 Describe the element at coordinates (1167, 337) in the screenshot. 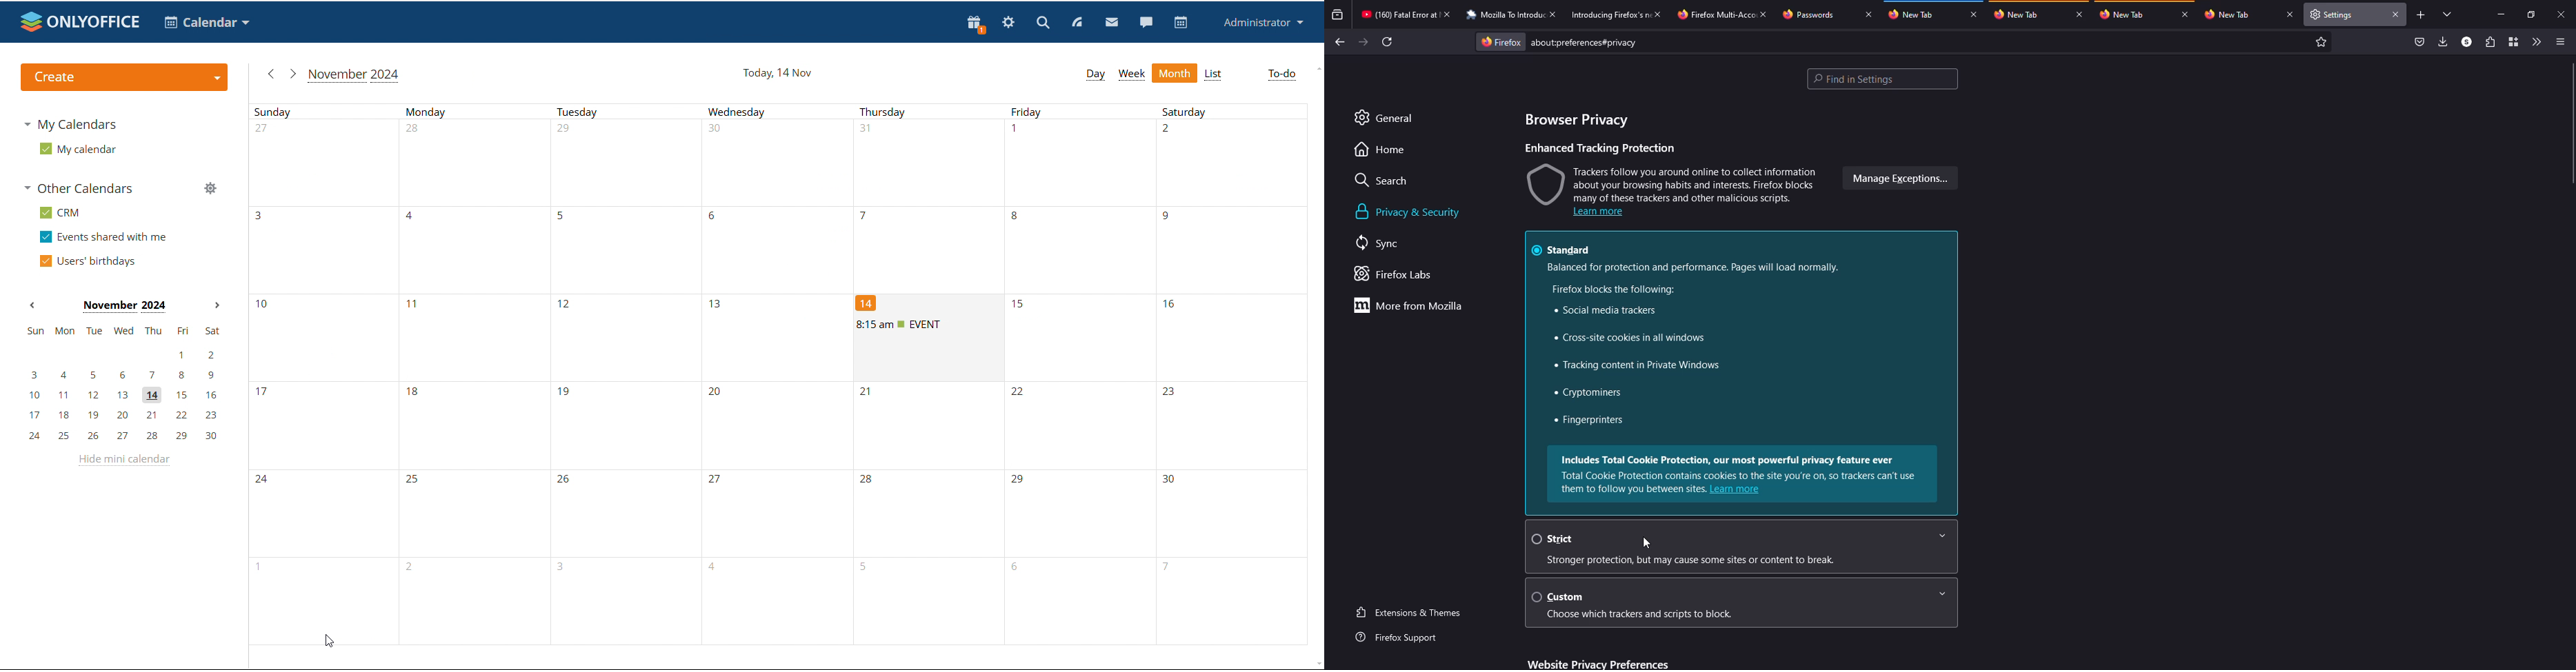

I see `15, 16` at that location.